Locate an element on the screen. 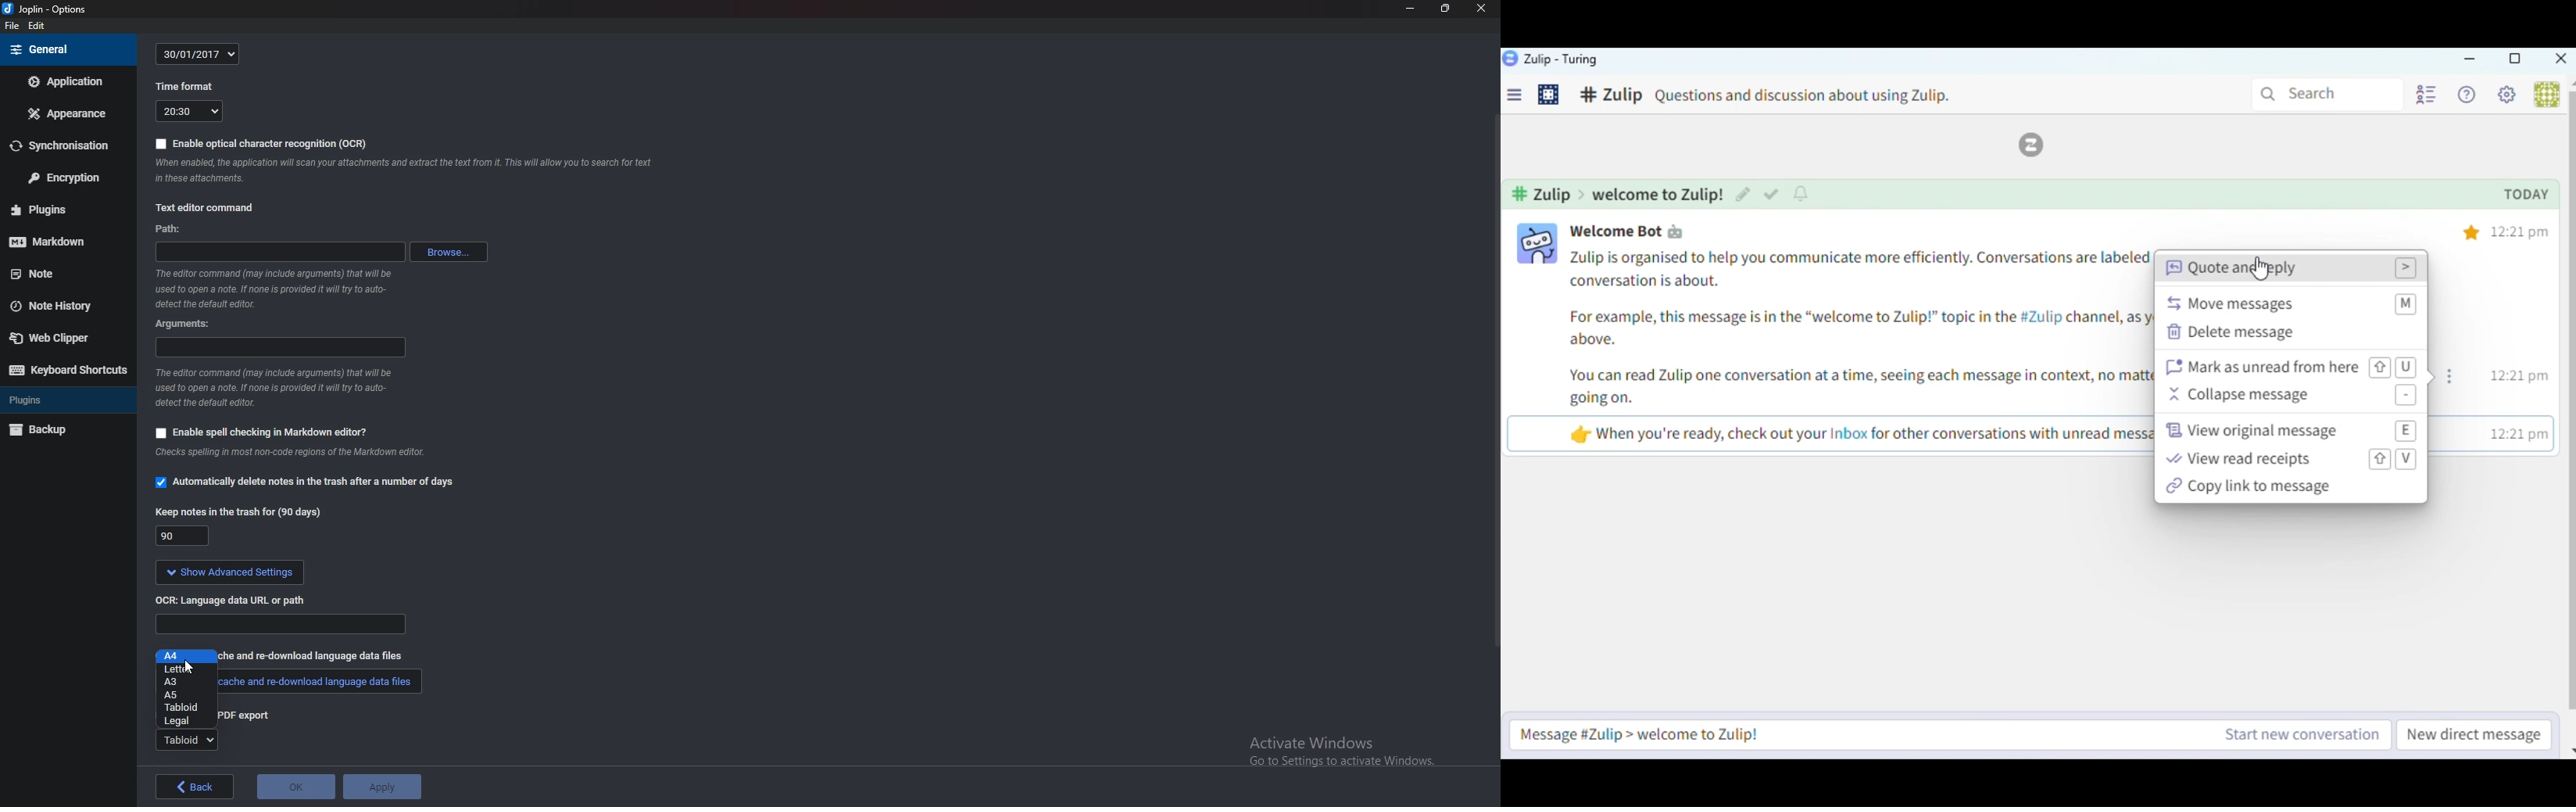 The image size is (2576, 812). note is located at coordinates (406, 172).